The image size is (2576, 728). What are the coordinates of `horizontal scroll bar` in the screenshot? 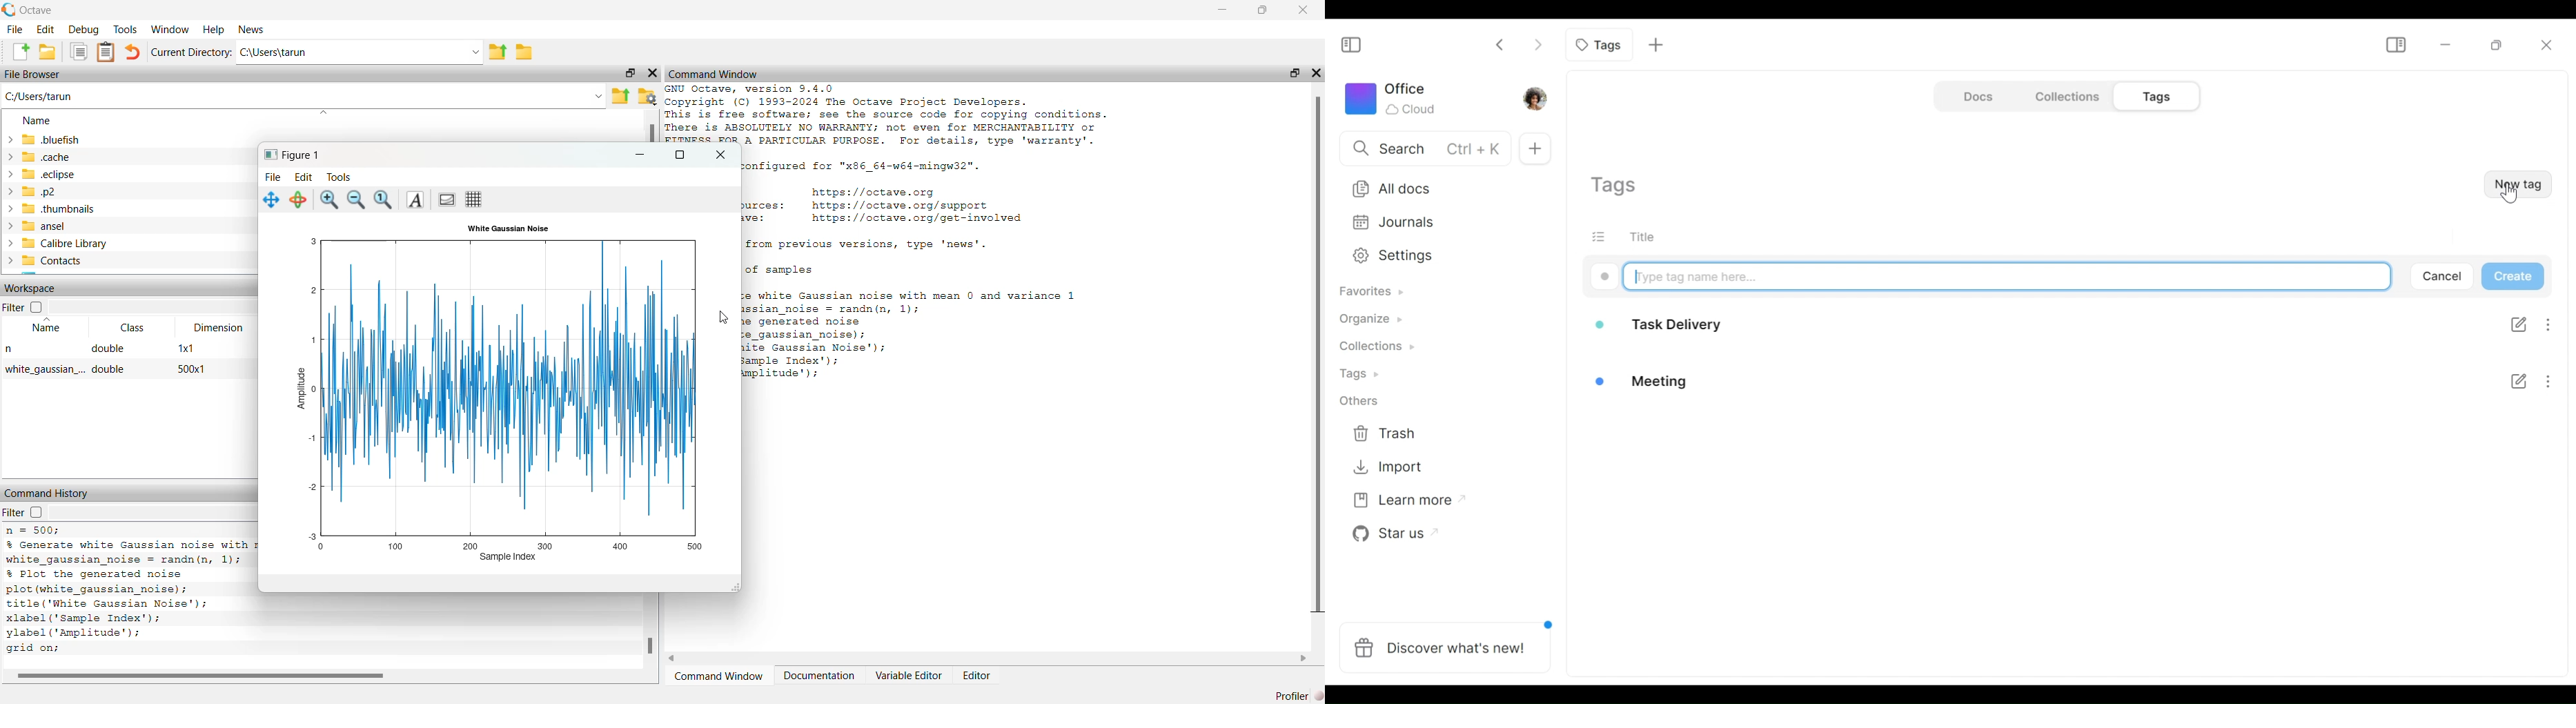 It's located at (989, 658).